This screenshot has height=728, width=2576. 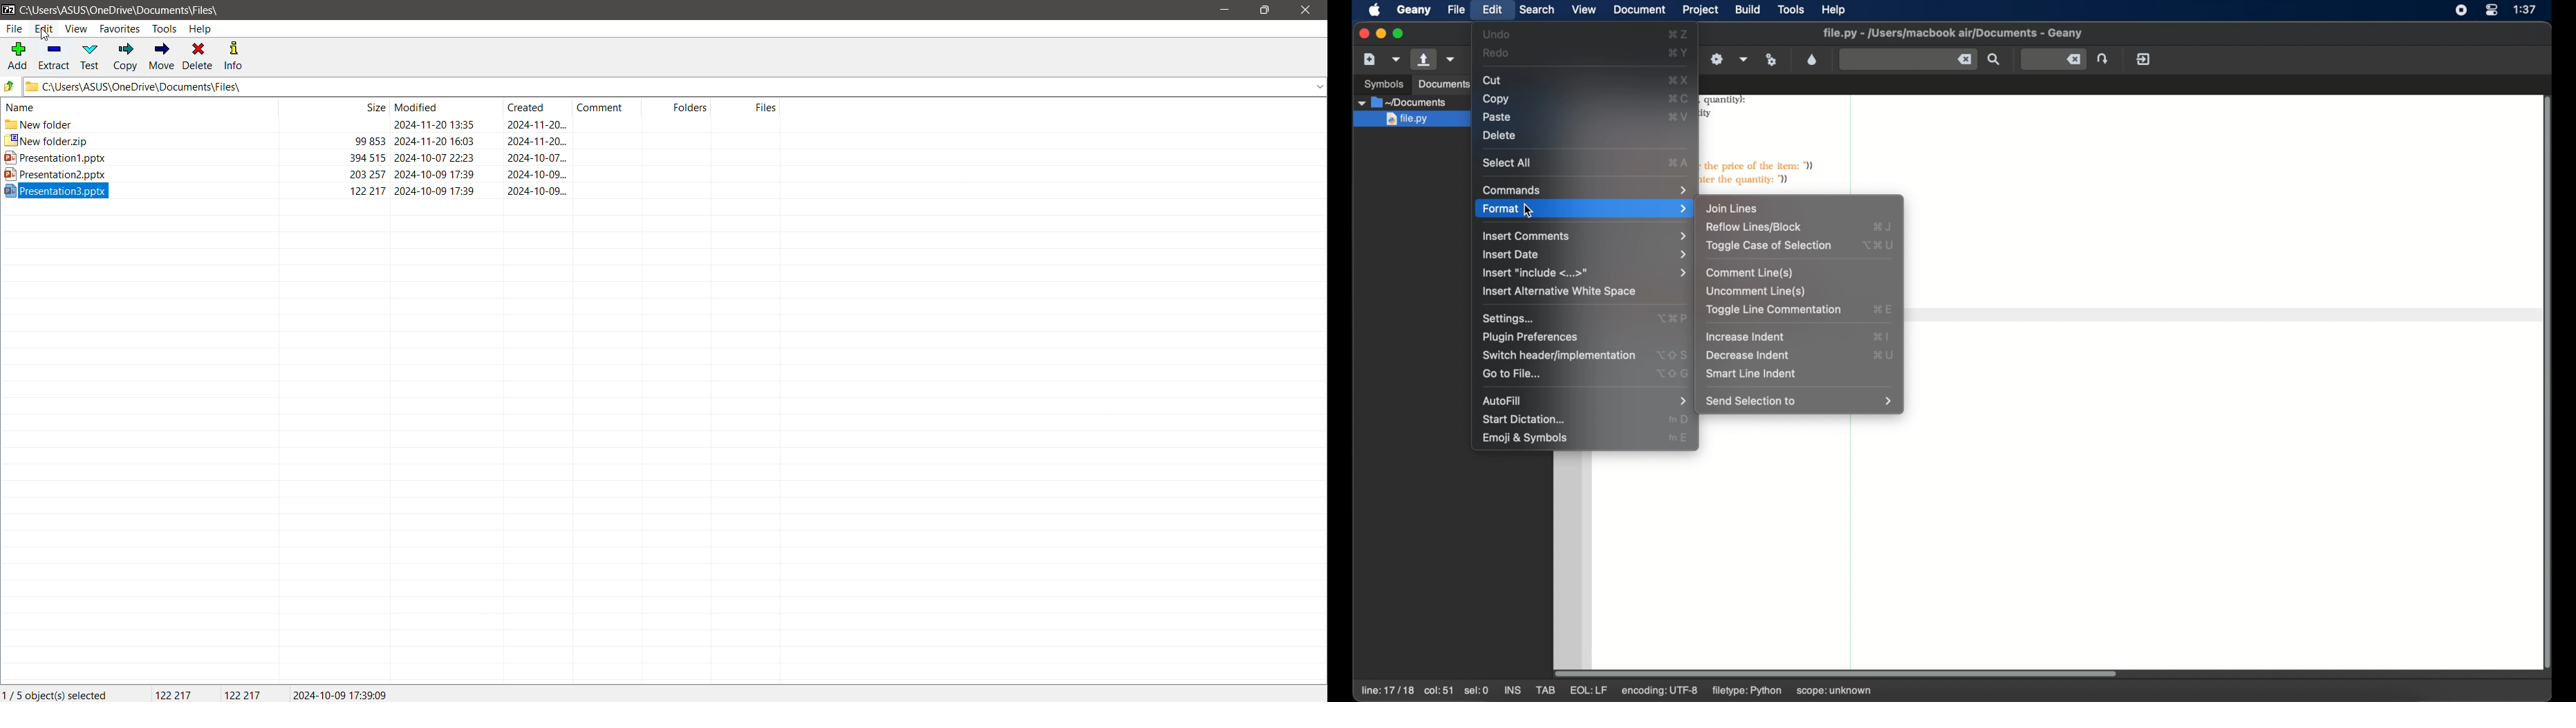 I want to click on paste shortcut, so click(x=1677, y=117).